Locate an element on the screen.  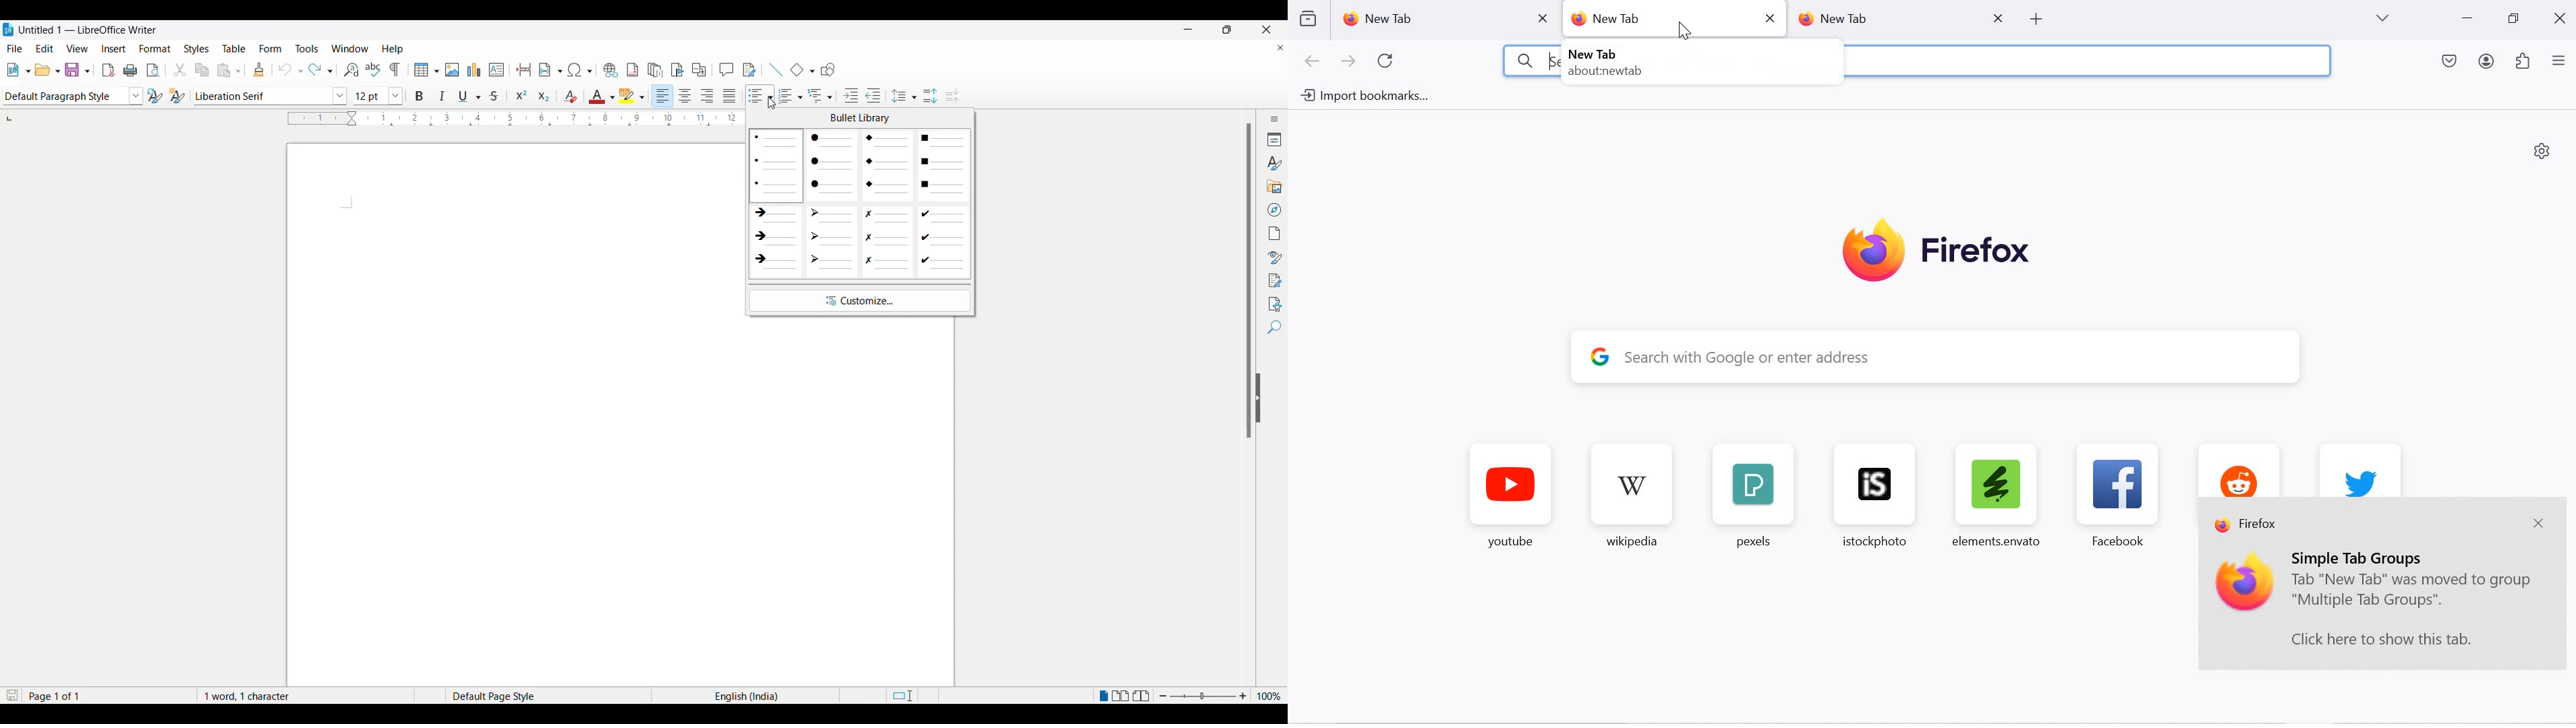
open document is located at coordinates (48, 69).